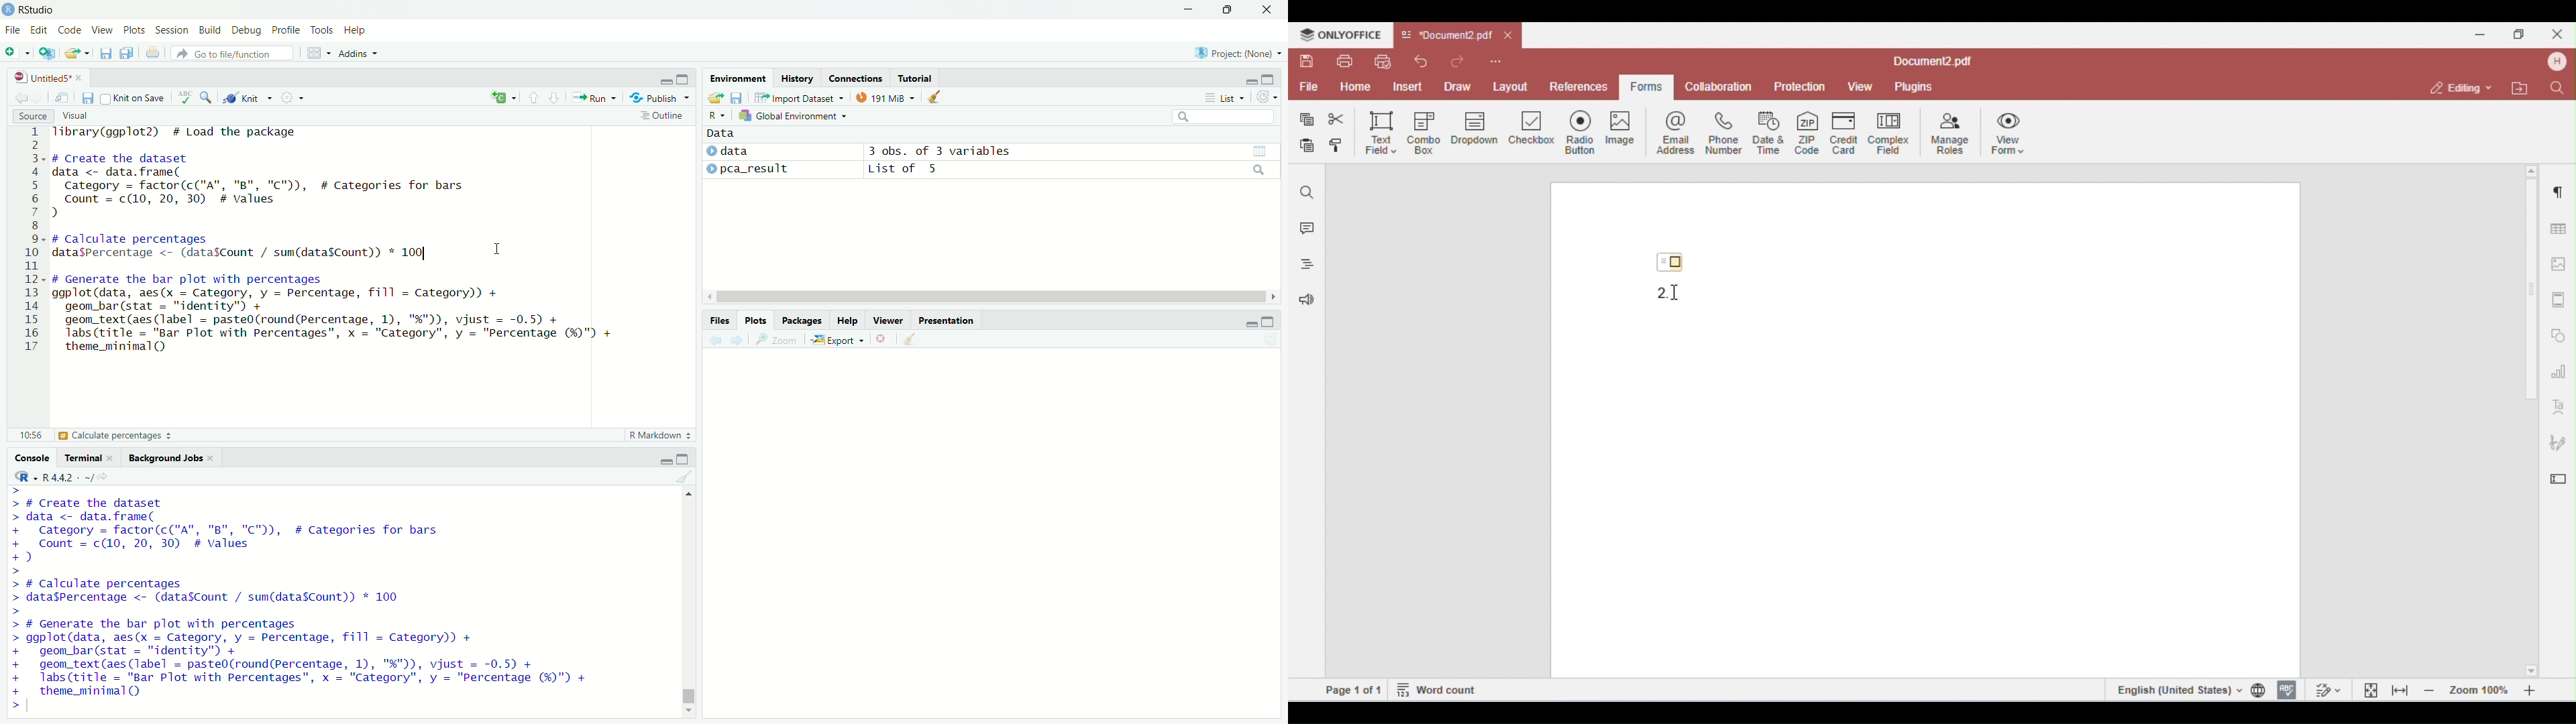 The height and width of the screenshot is (728, 2576). I want to click on cursor, so click(496, 250).